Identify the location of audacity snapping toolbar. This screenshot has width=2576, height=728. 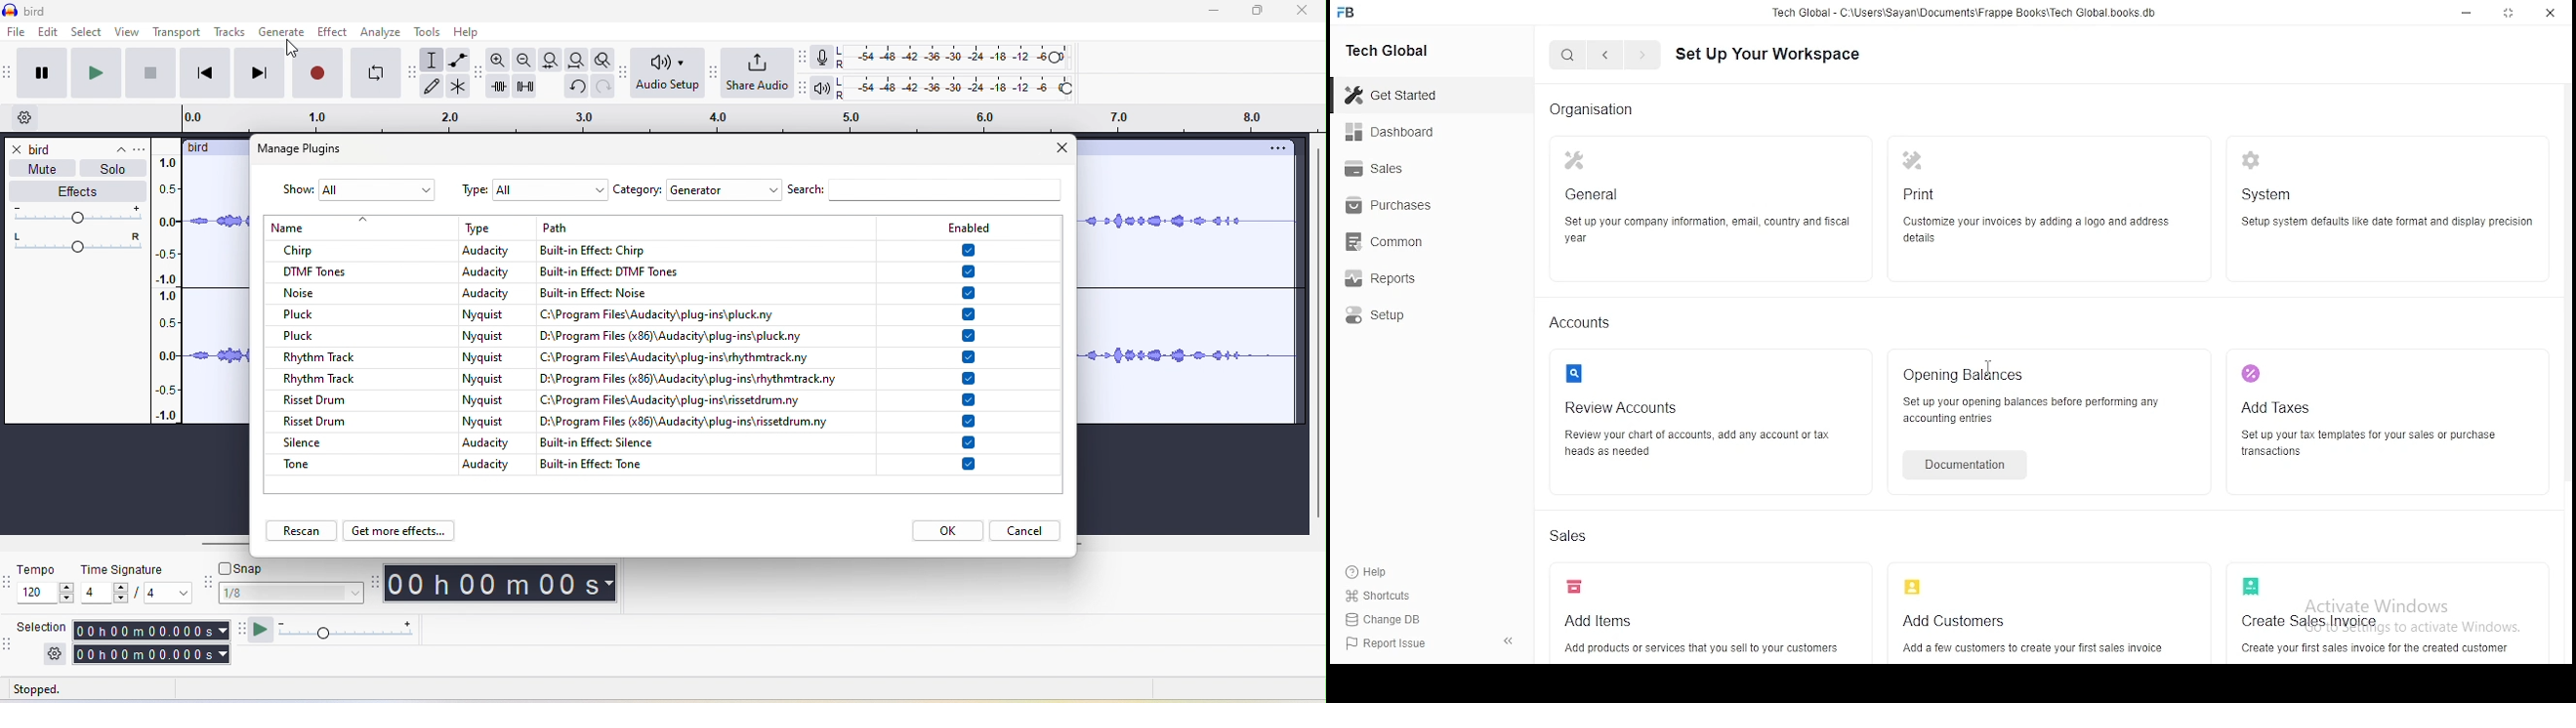
(207, 584).